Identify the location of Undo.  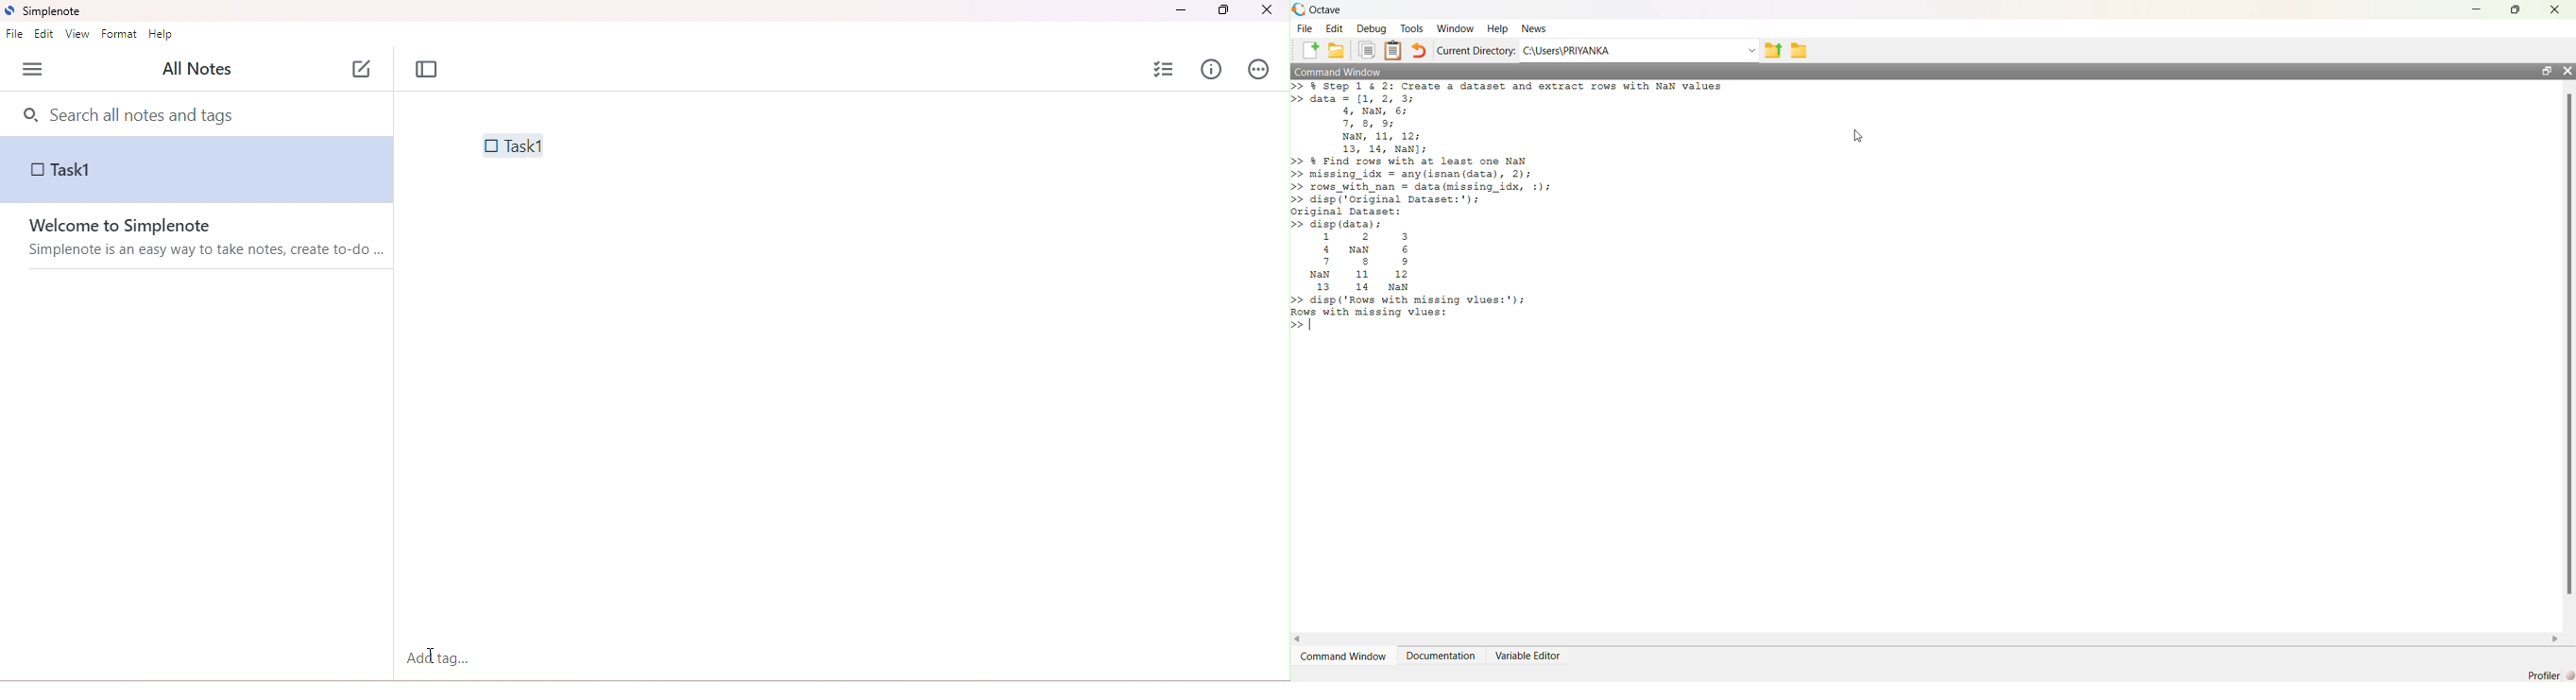
(1418, 50).